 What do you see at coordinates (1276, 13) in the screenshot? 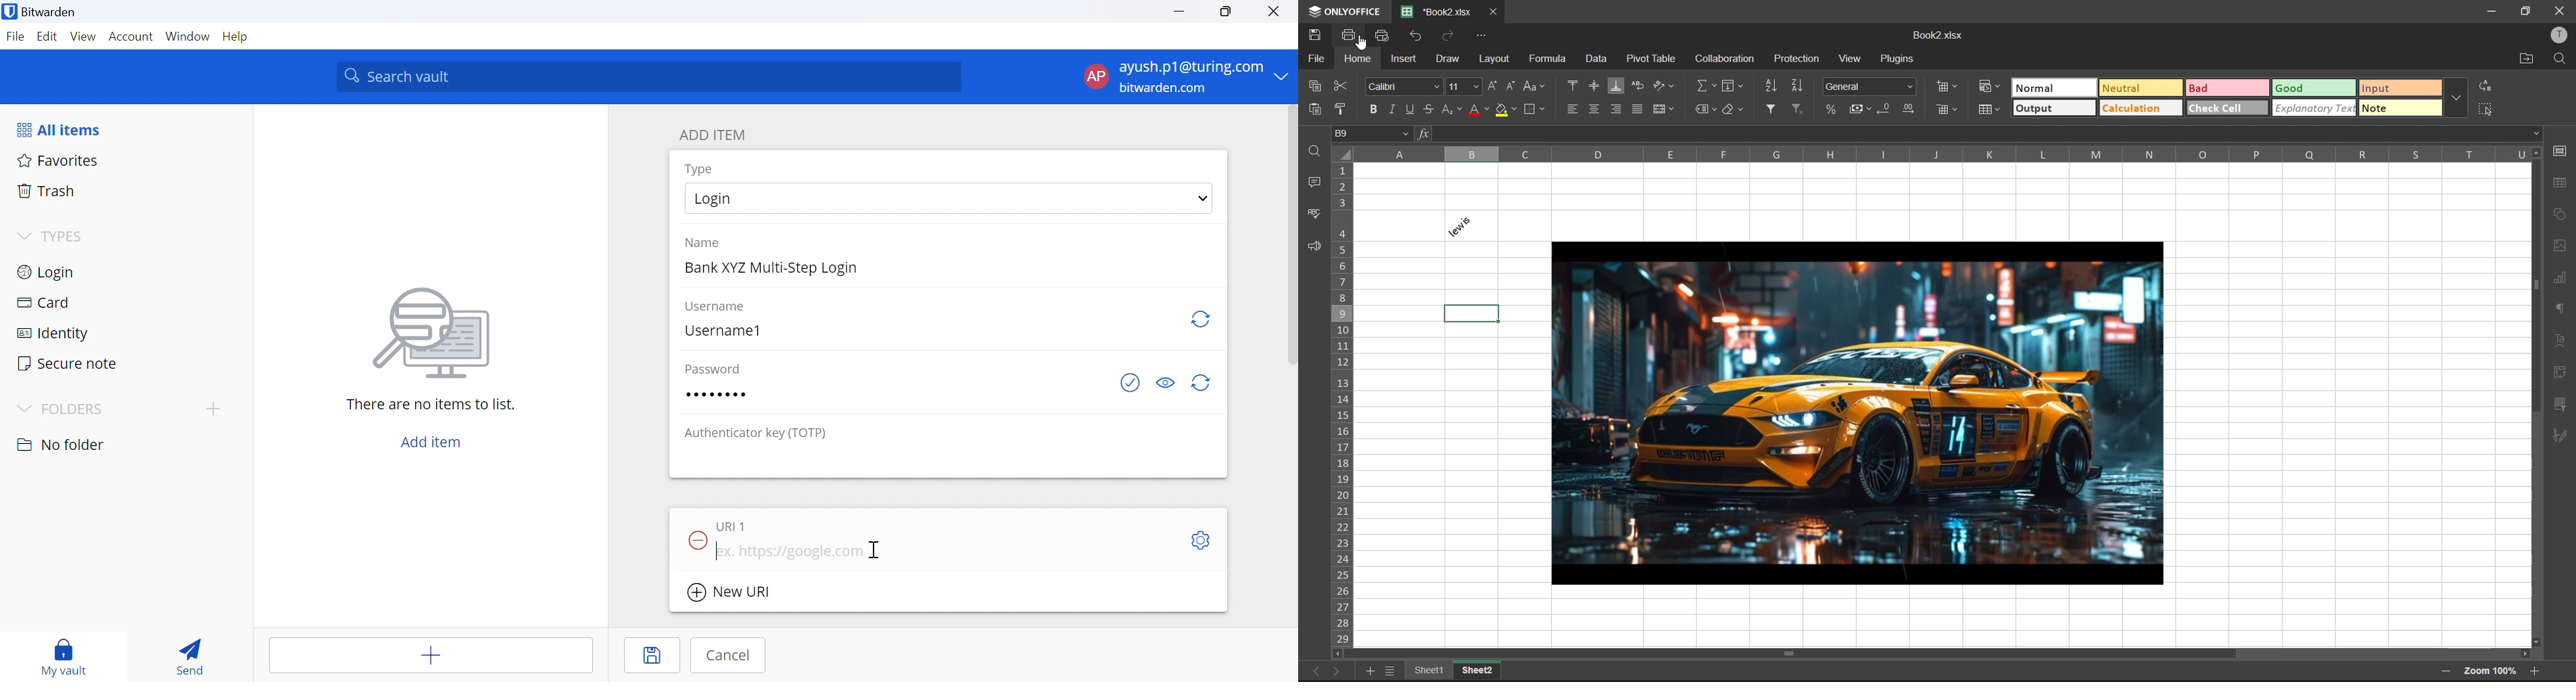
I see `Close` at bounding box center [1276, 13].